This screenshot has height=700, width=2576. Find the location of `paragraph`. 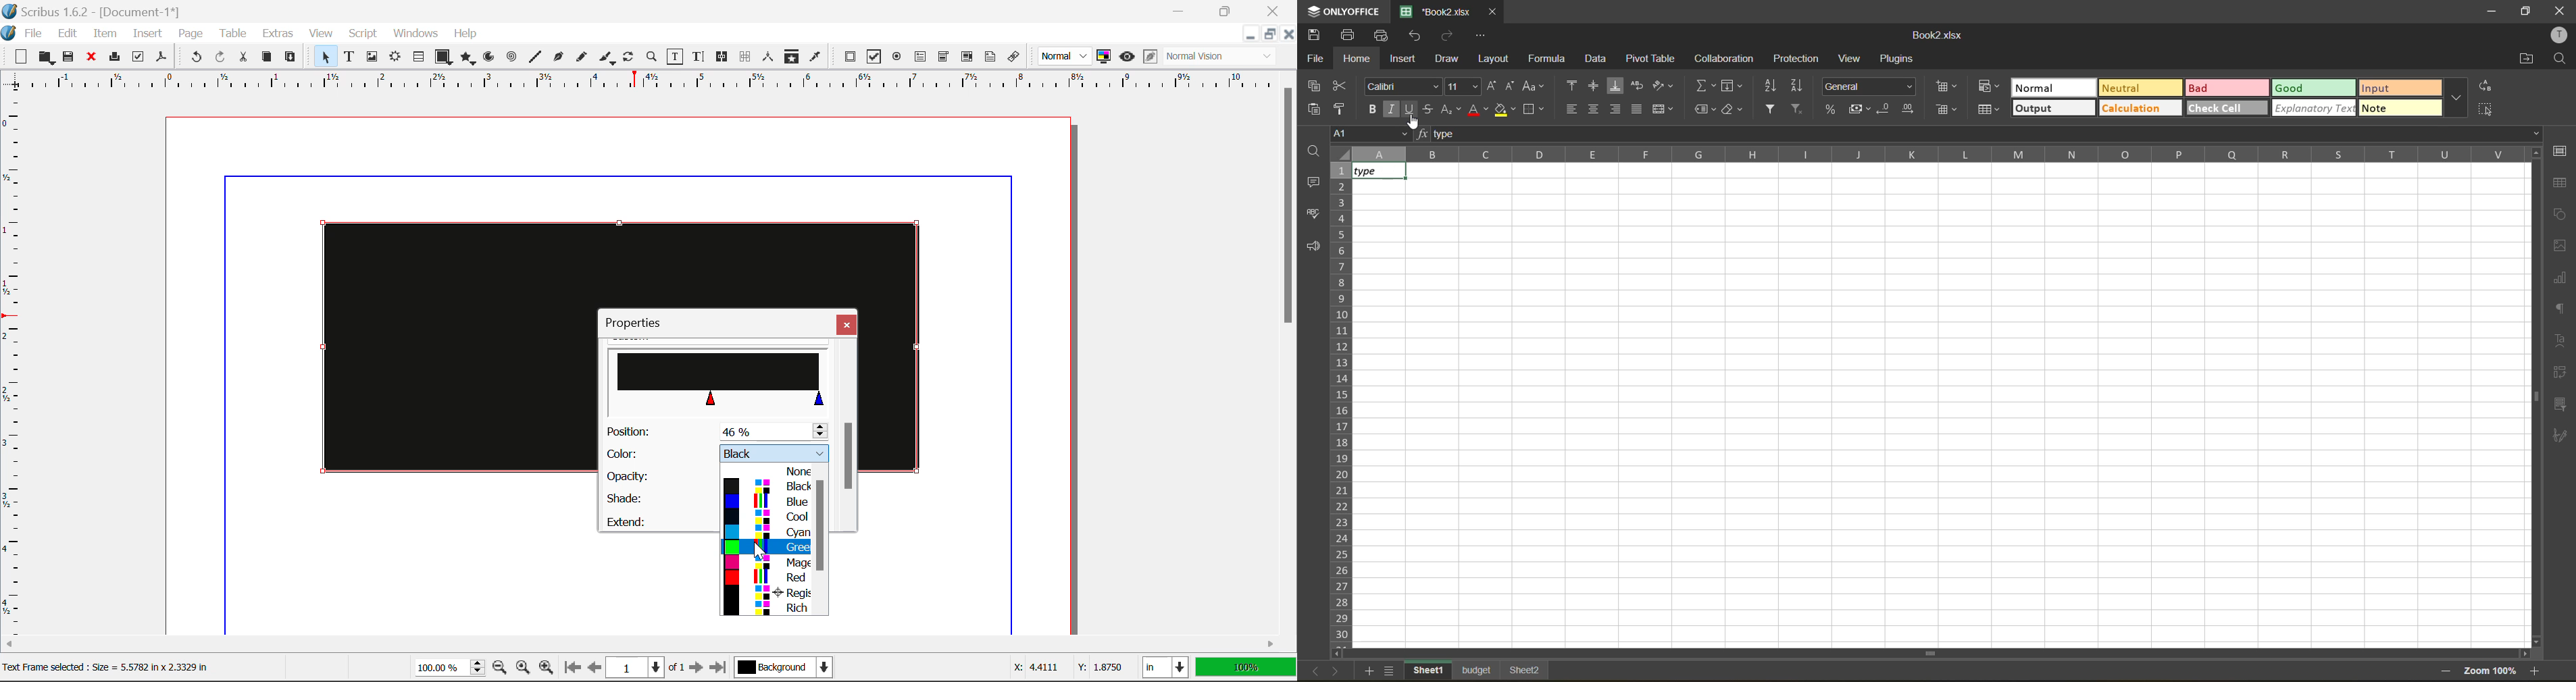

paragraph is located at coordinates (2561, 309).